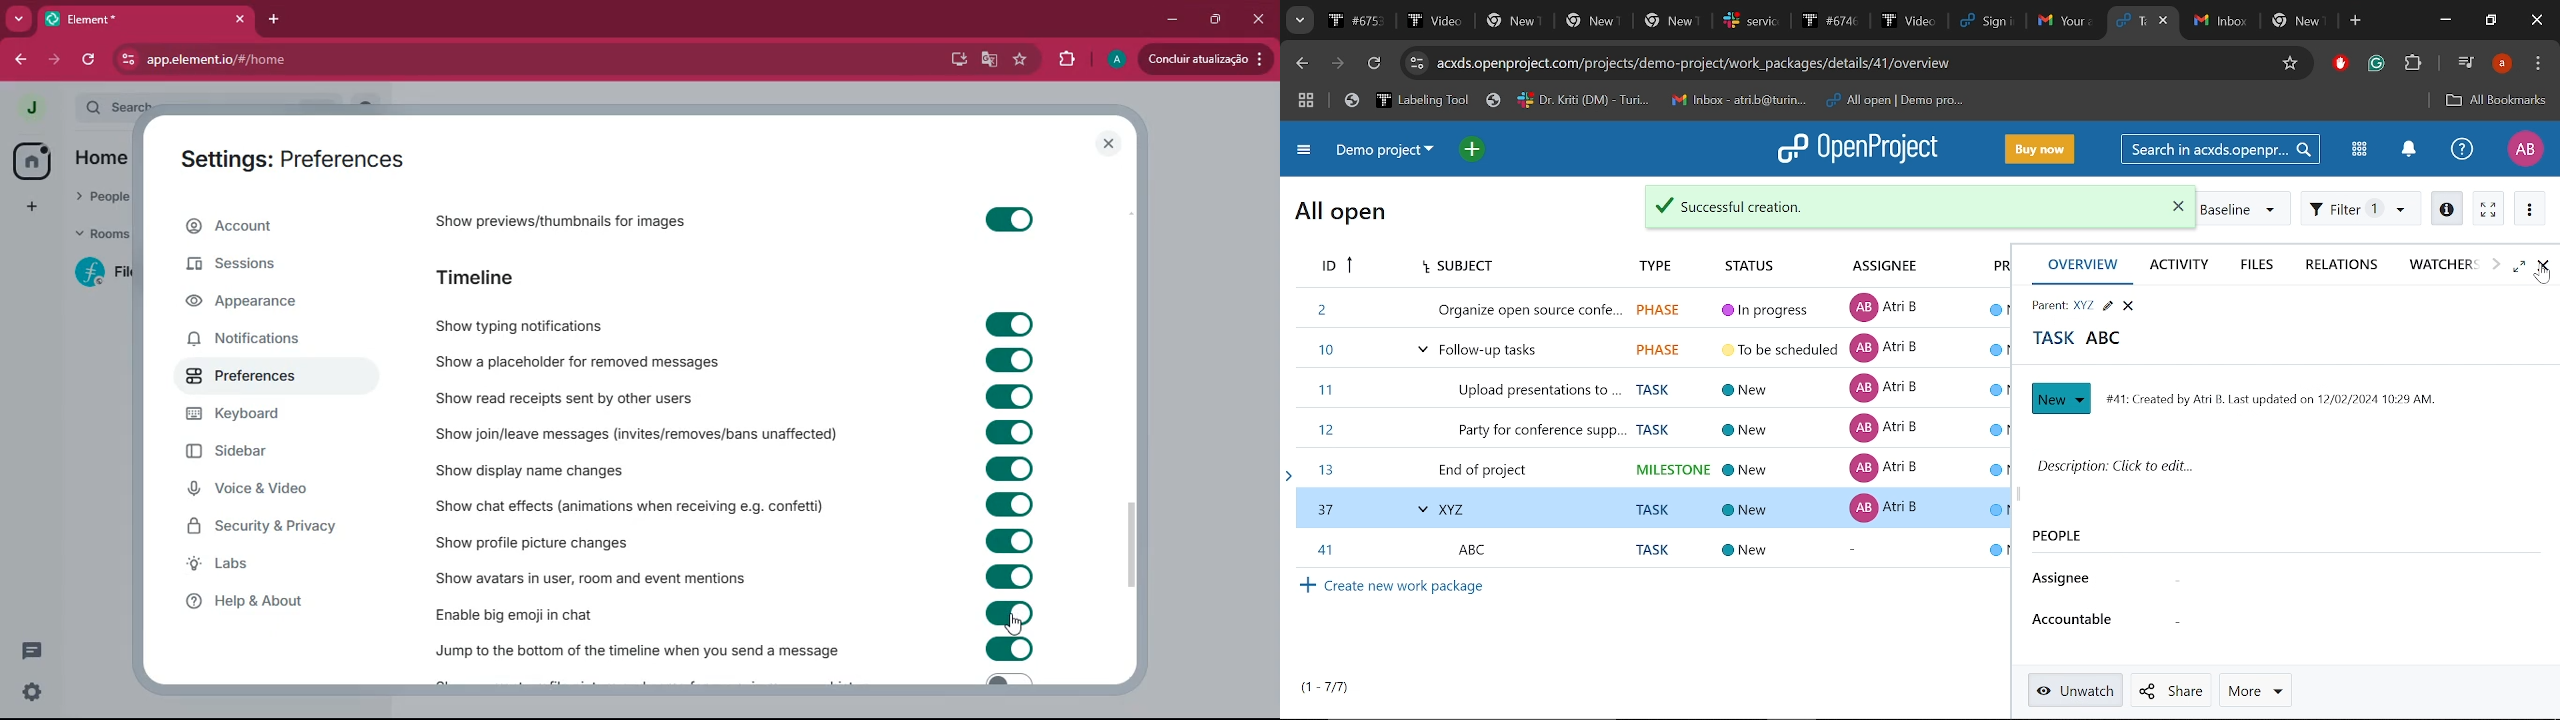  Describe the element at coordinates (1009, 613) in the screenshot. I see `toggle on ` at that location.